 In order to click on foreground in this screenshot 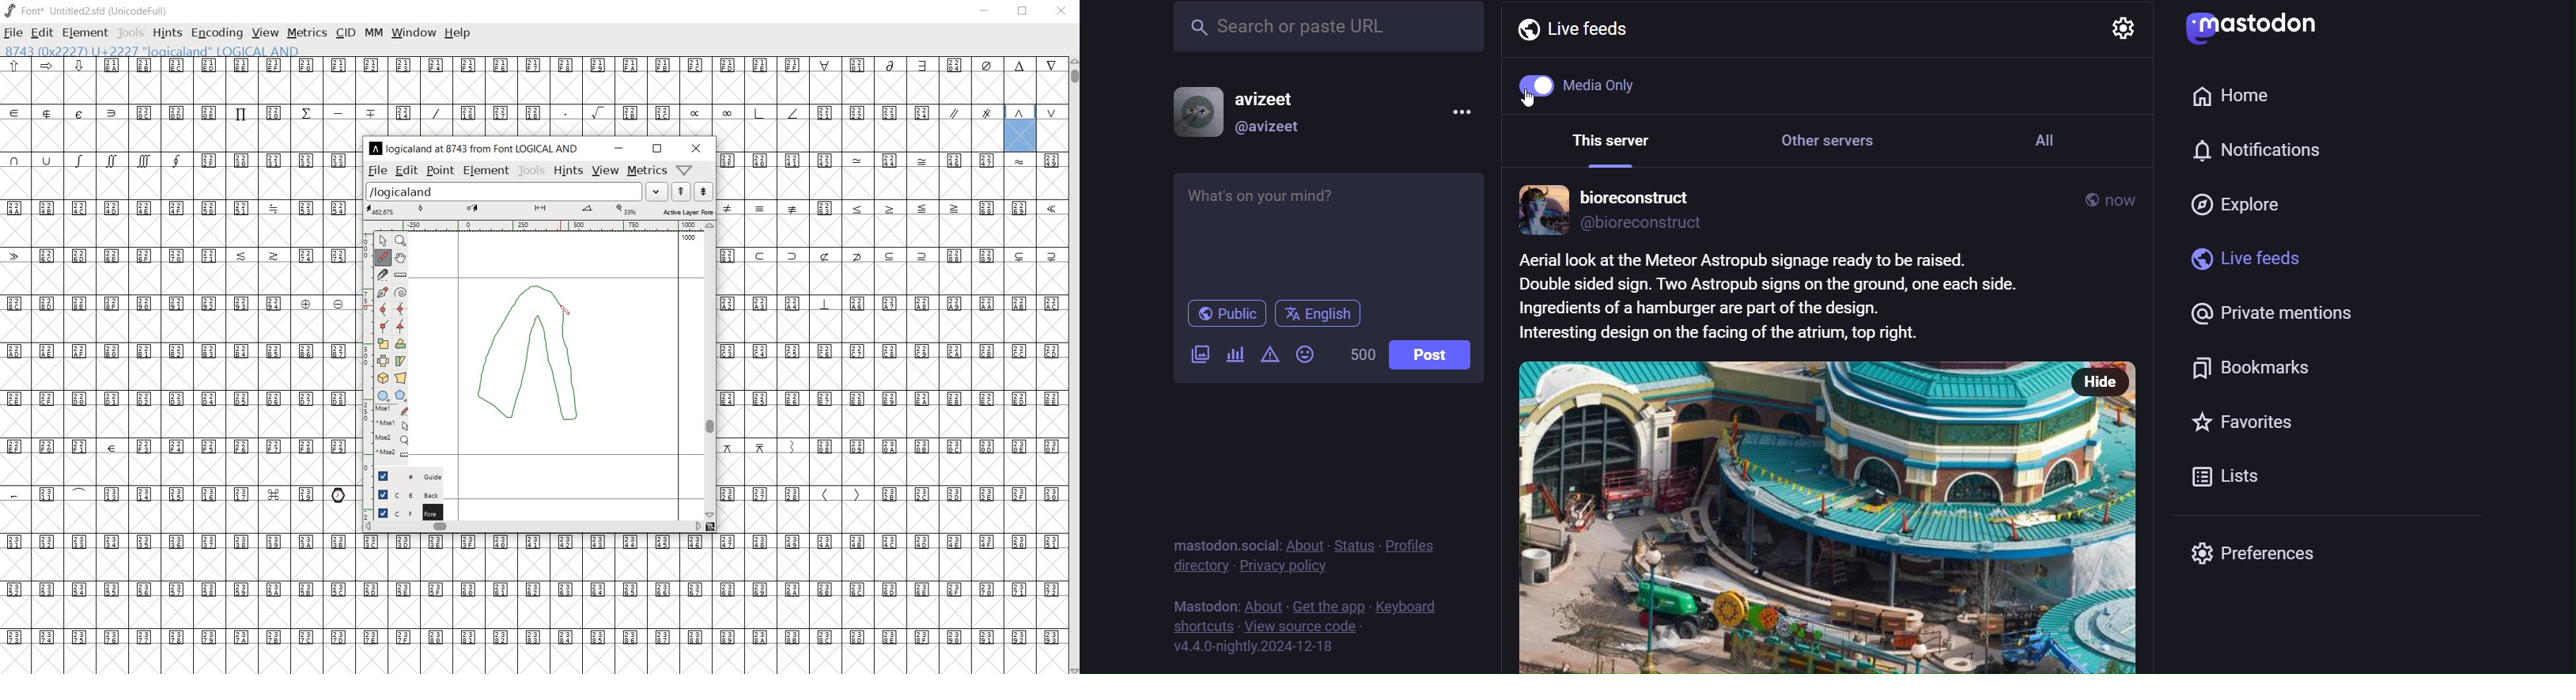, I will do `click(404, 512)`.